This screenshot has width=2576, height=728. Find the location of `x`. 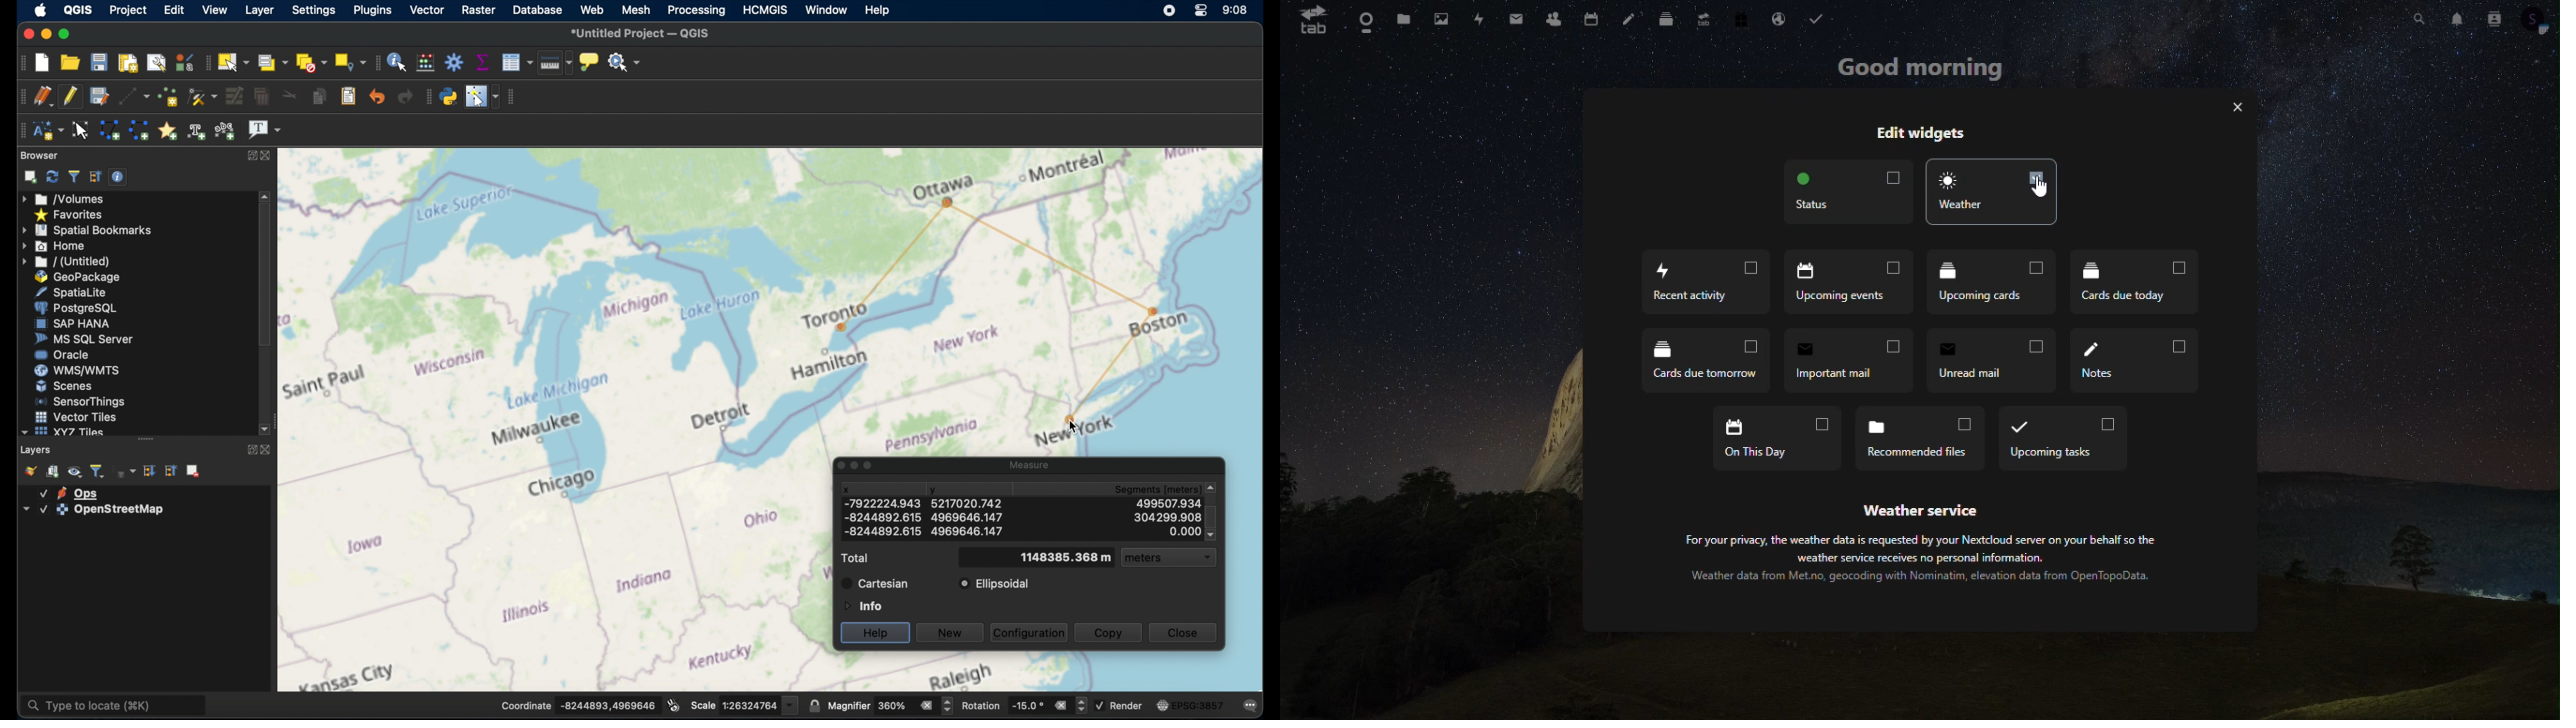

x is located at coordinates (881, 515).